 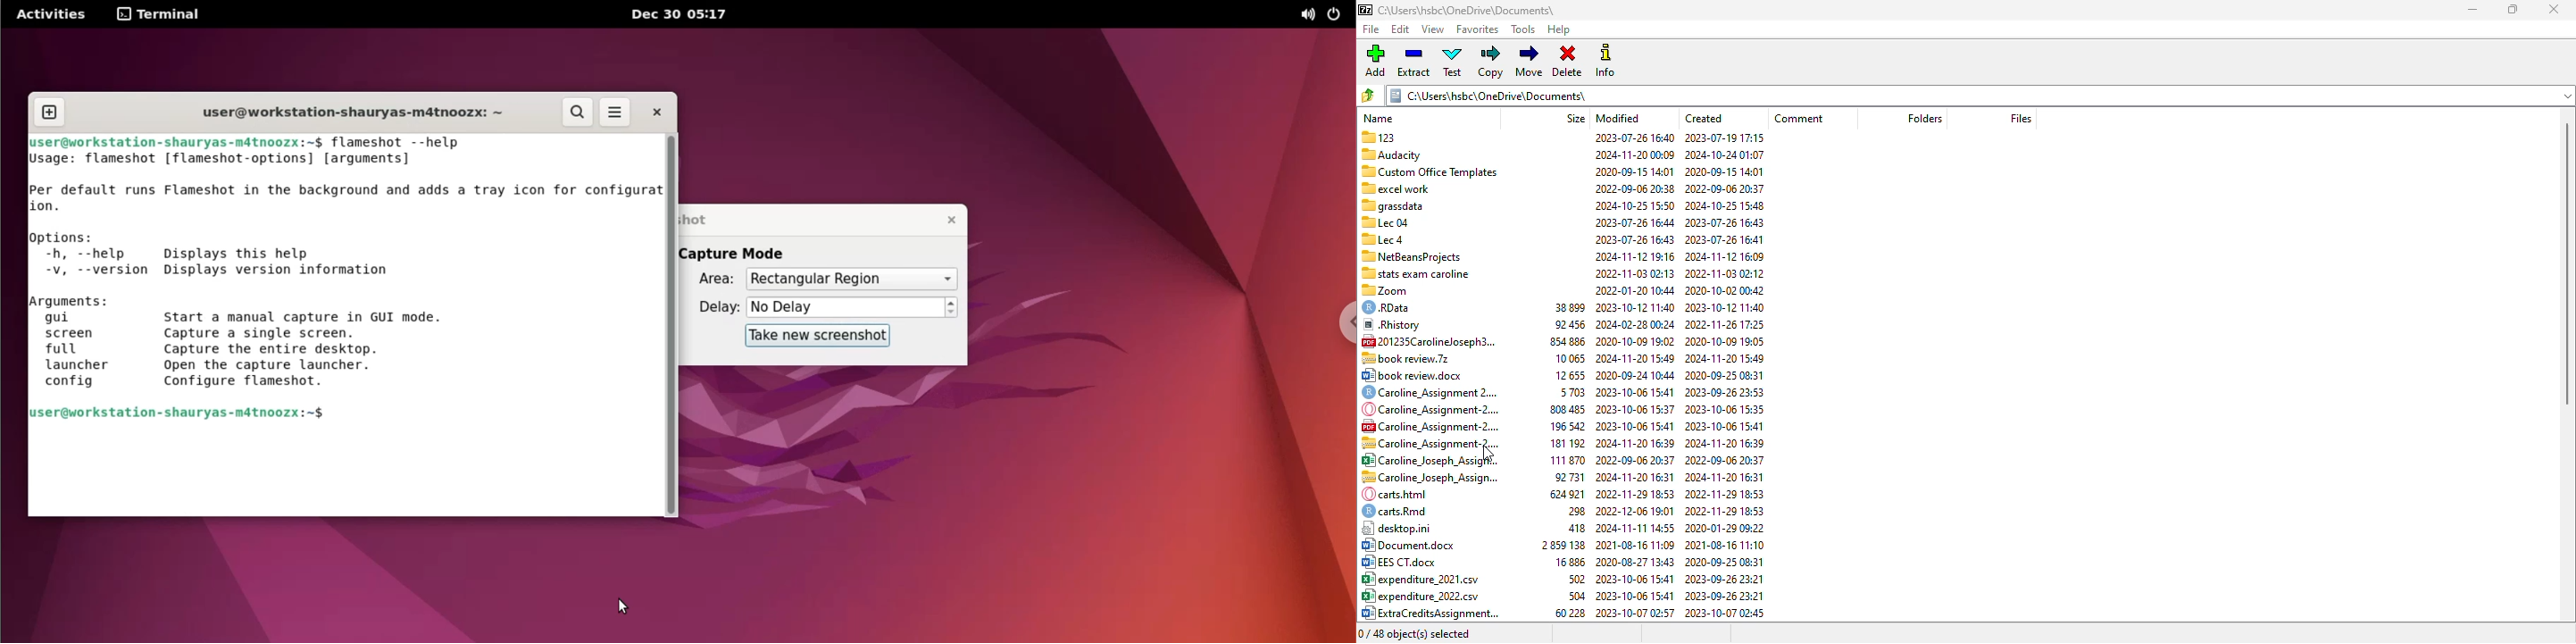 What do you see at coordinates (1980, 95) in the screenshot?
I see `folder` at bounding box center [1980, 95].